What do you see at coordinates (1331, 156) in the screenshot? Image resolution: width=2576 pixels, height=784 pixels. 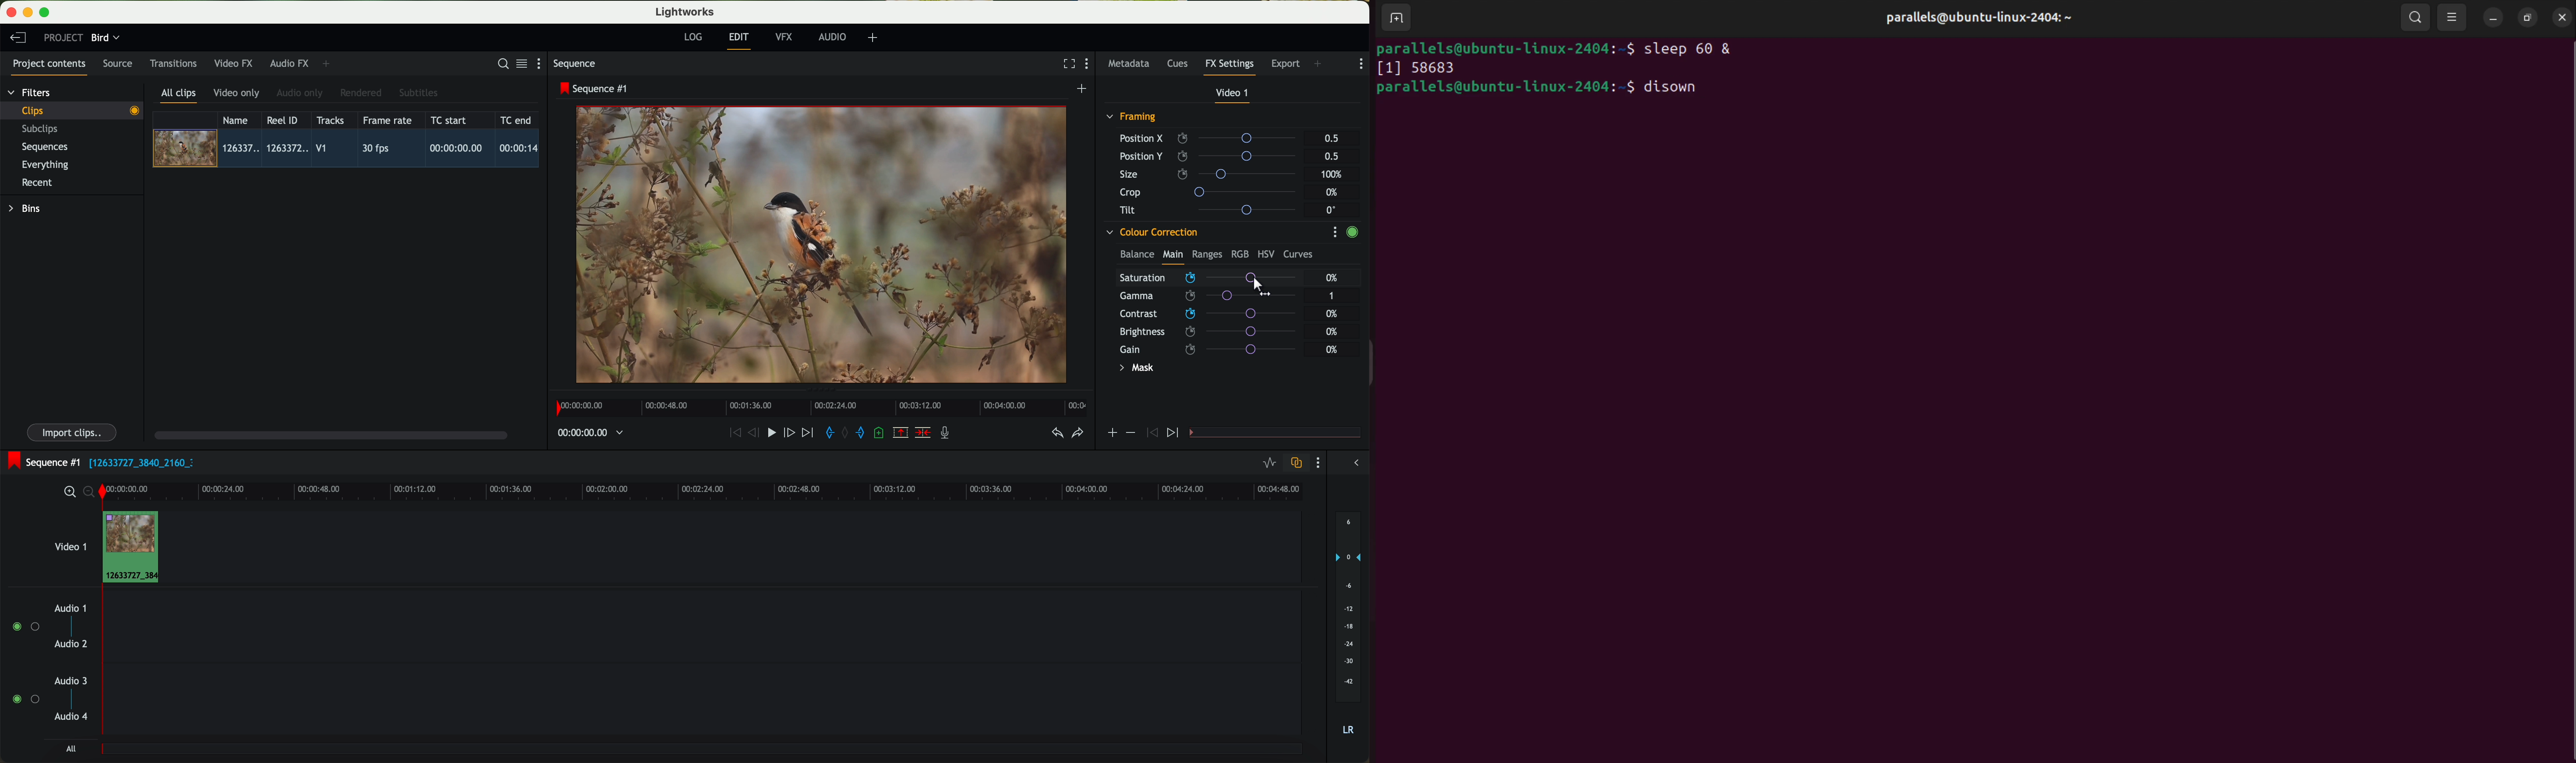 I see `0.5` at bounding box center [1331, 156].